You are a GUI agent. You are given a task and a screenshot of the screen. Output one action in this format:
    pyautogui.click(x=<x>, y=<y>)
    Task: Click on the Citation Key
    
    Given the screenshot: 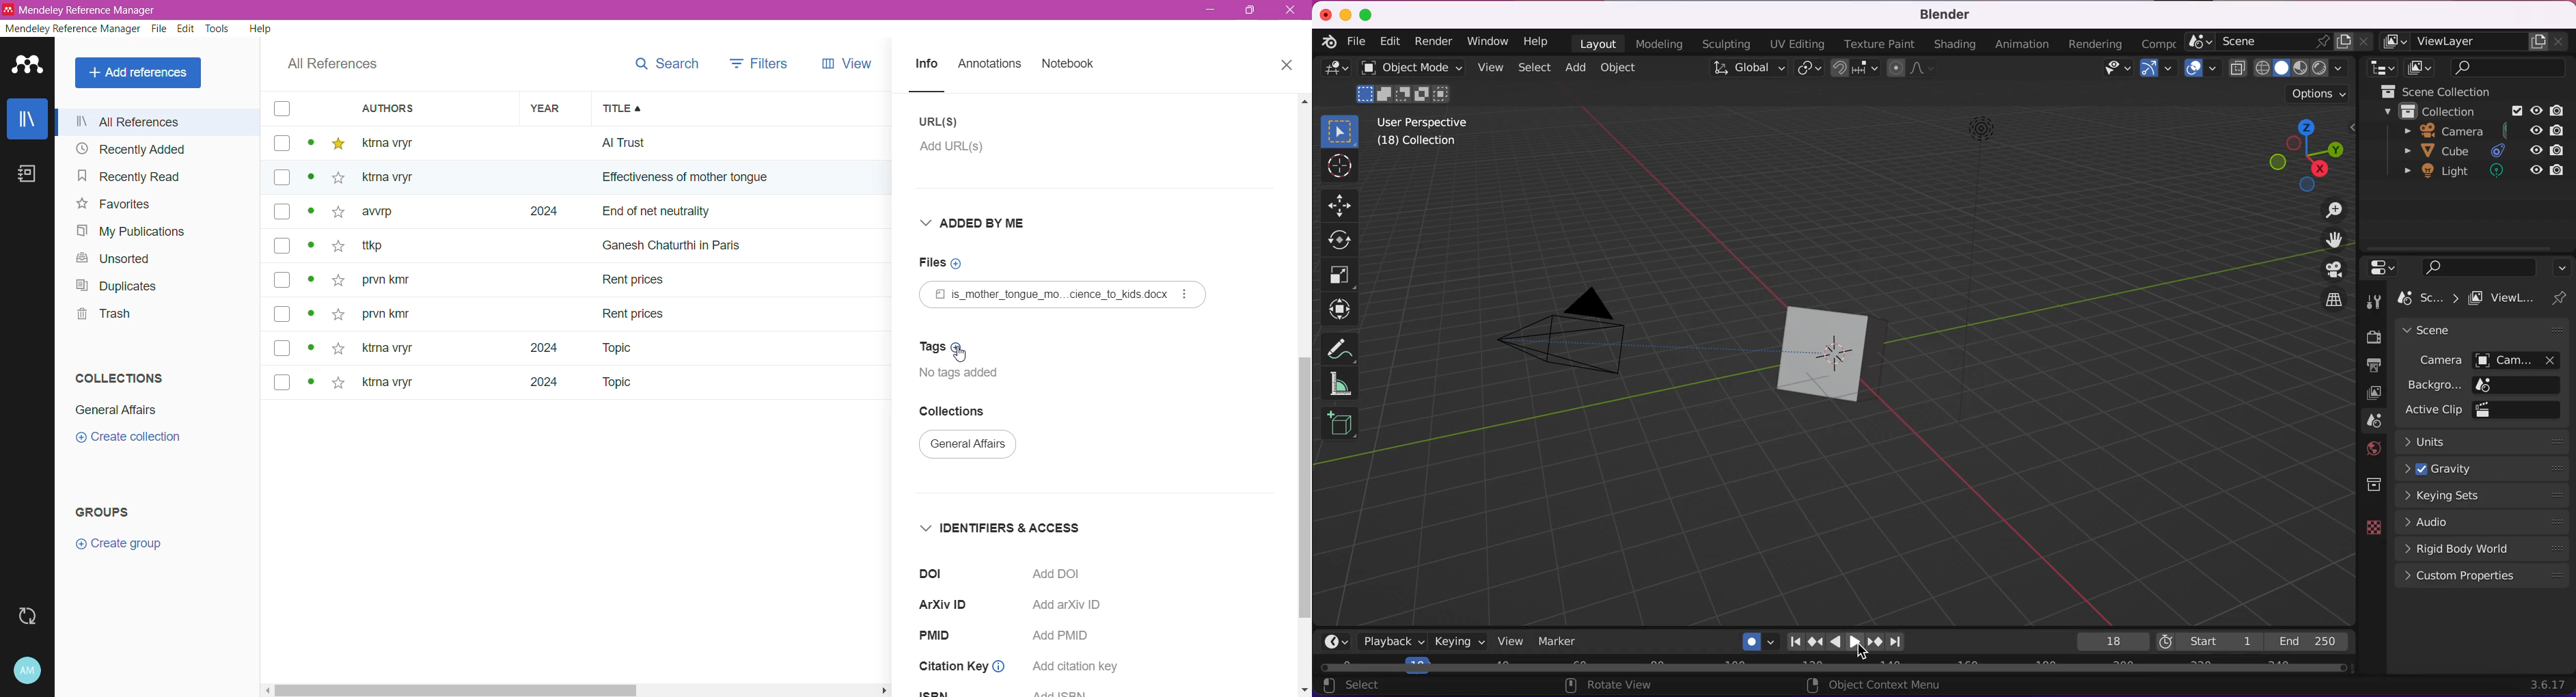 What is the action you would take?
    pyautogui.click(x=965, y=667)
    